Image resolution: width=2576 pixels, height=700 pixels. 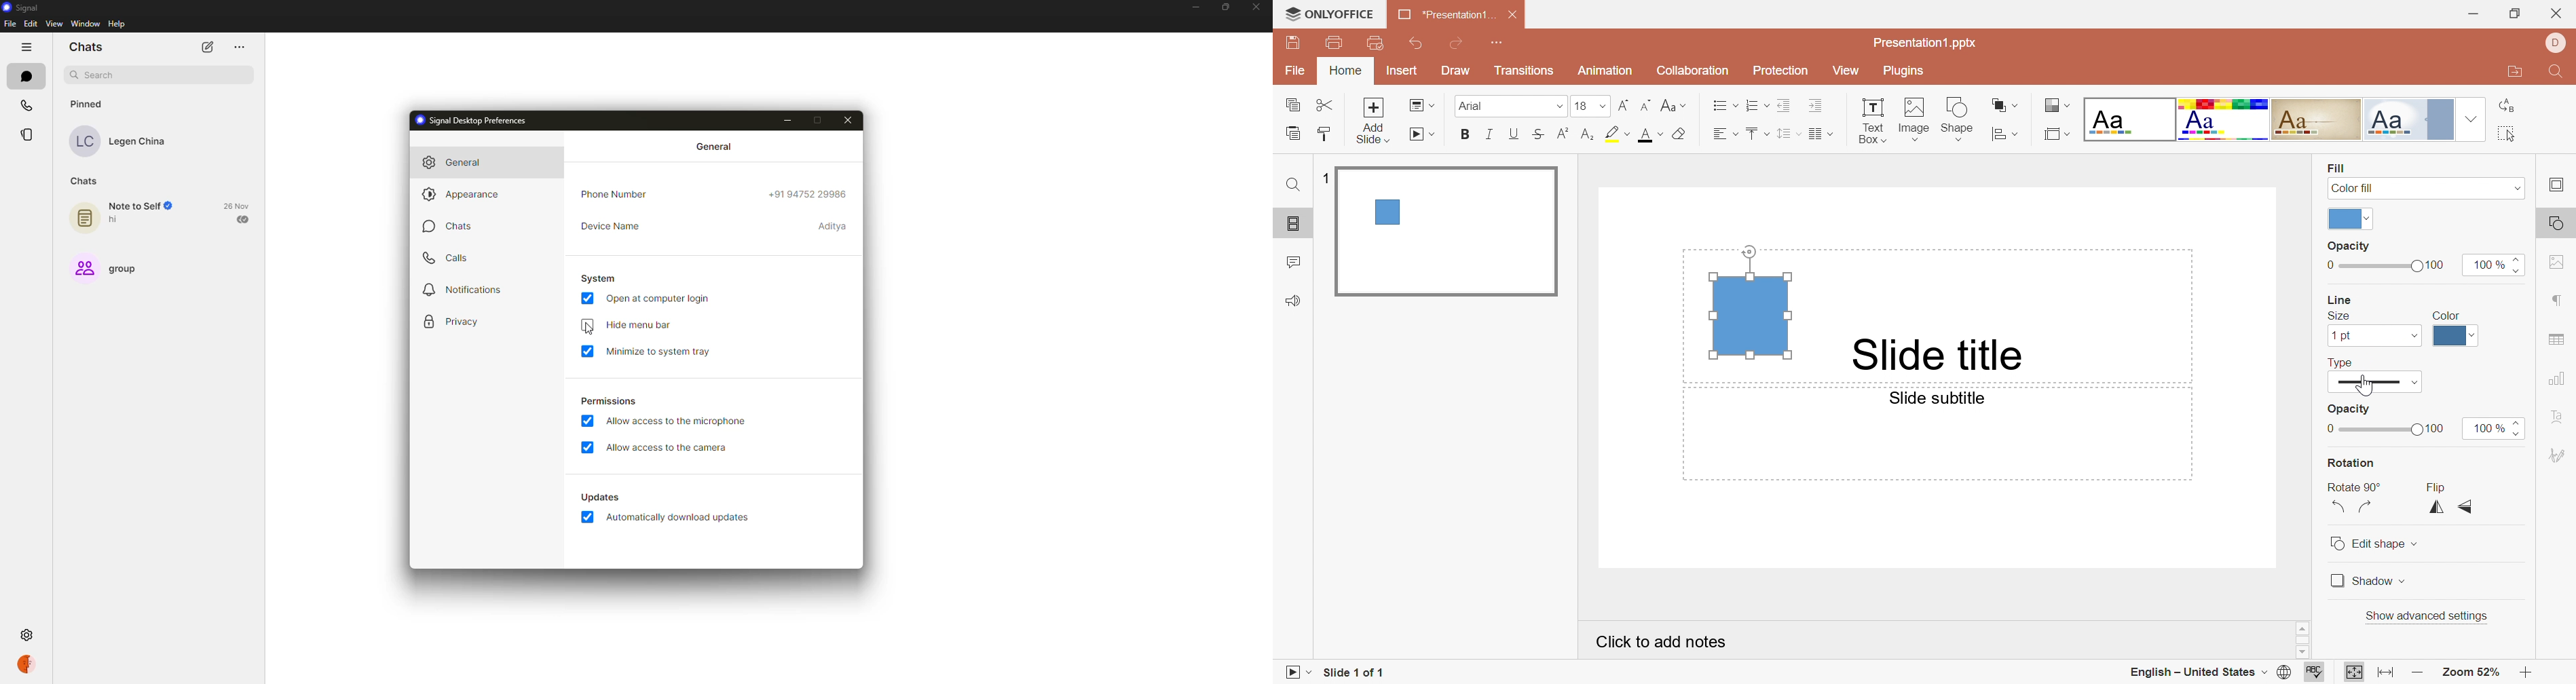 What do you see at coordinates (2338, 508) in the screenshot?
I see `Rotate 90° anticlockwise` at bounding box center [2338, 508].